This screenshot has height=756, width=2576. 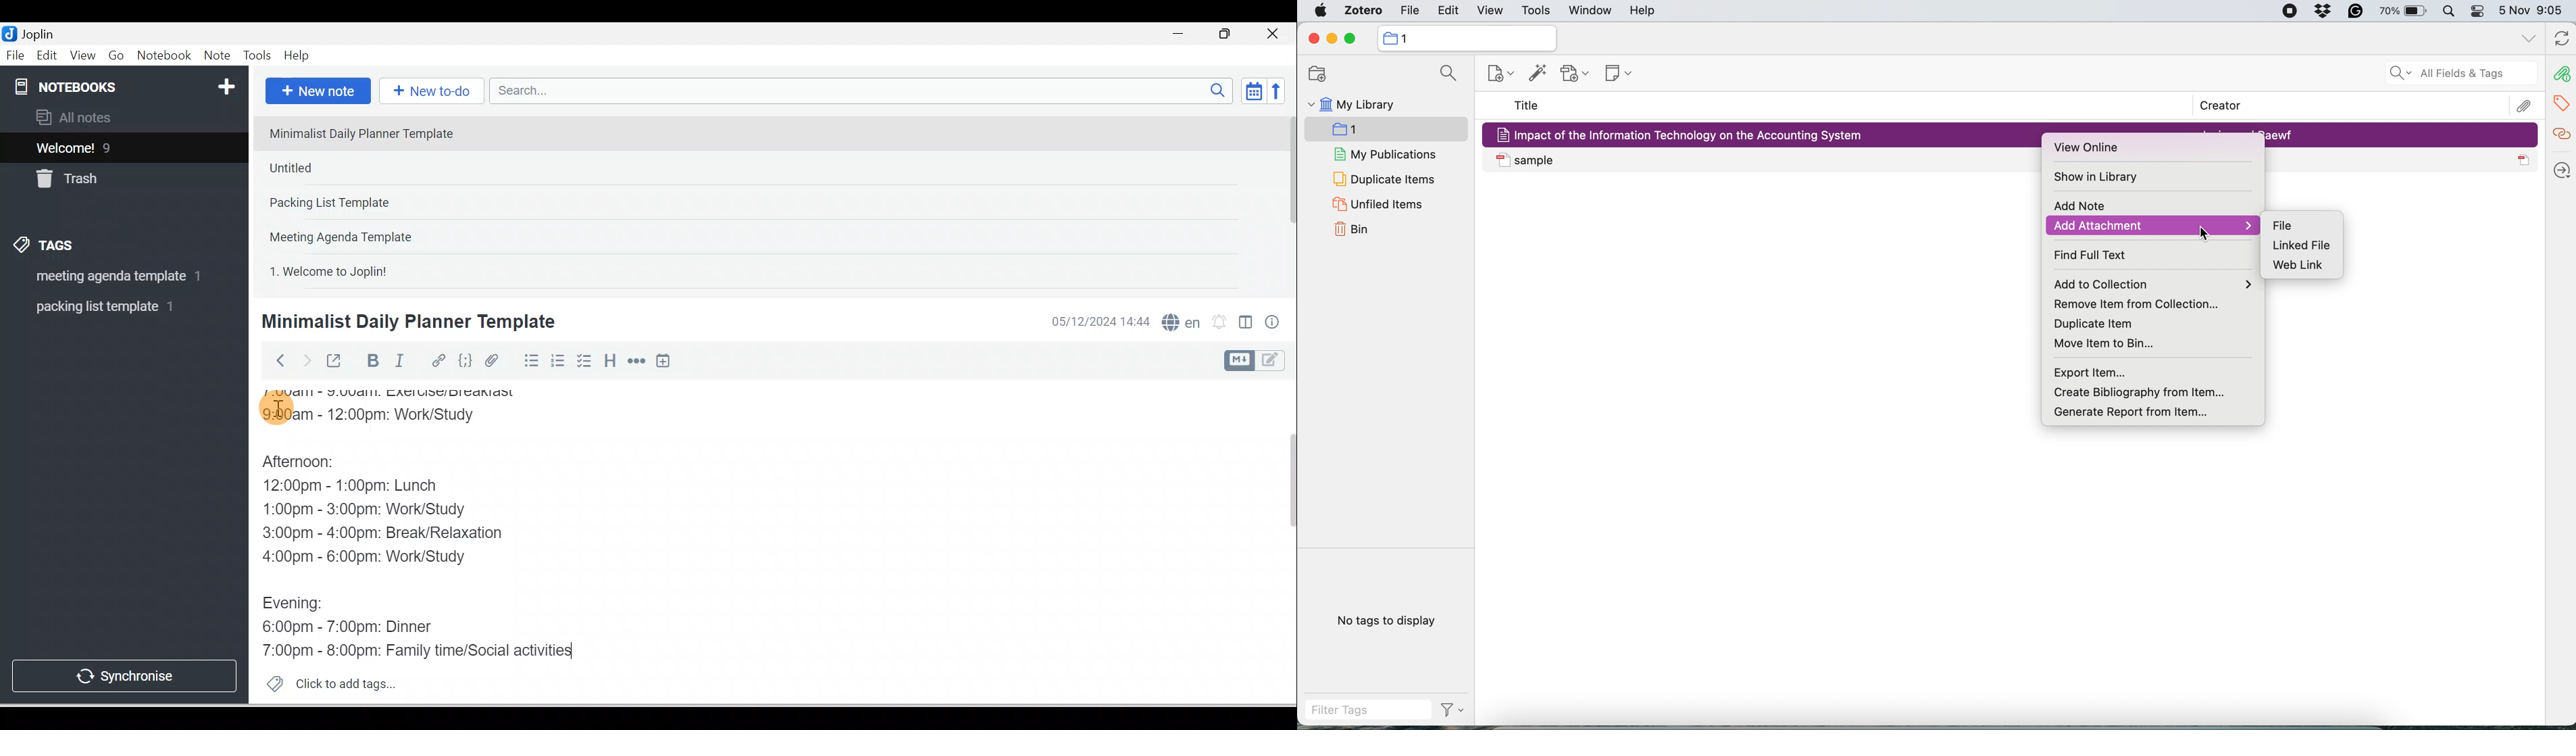 I want to click on spotlight search, so click(x=2449, y=12).